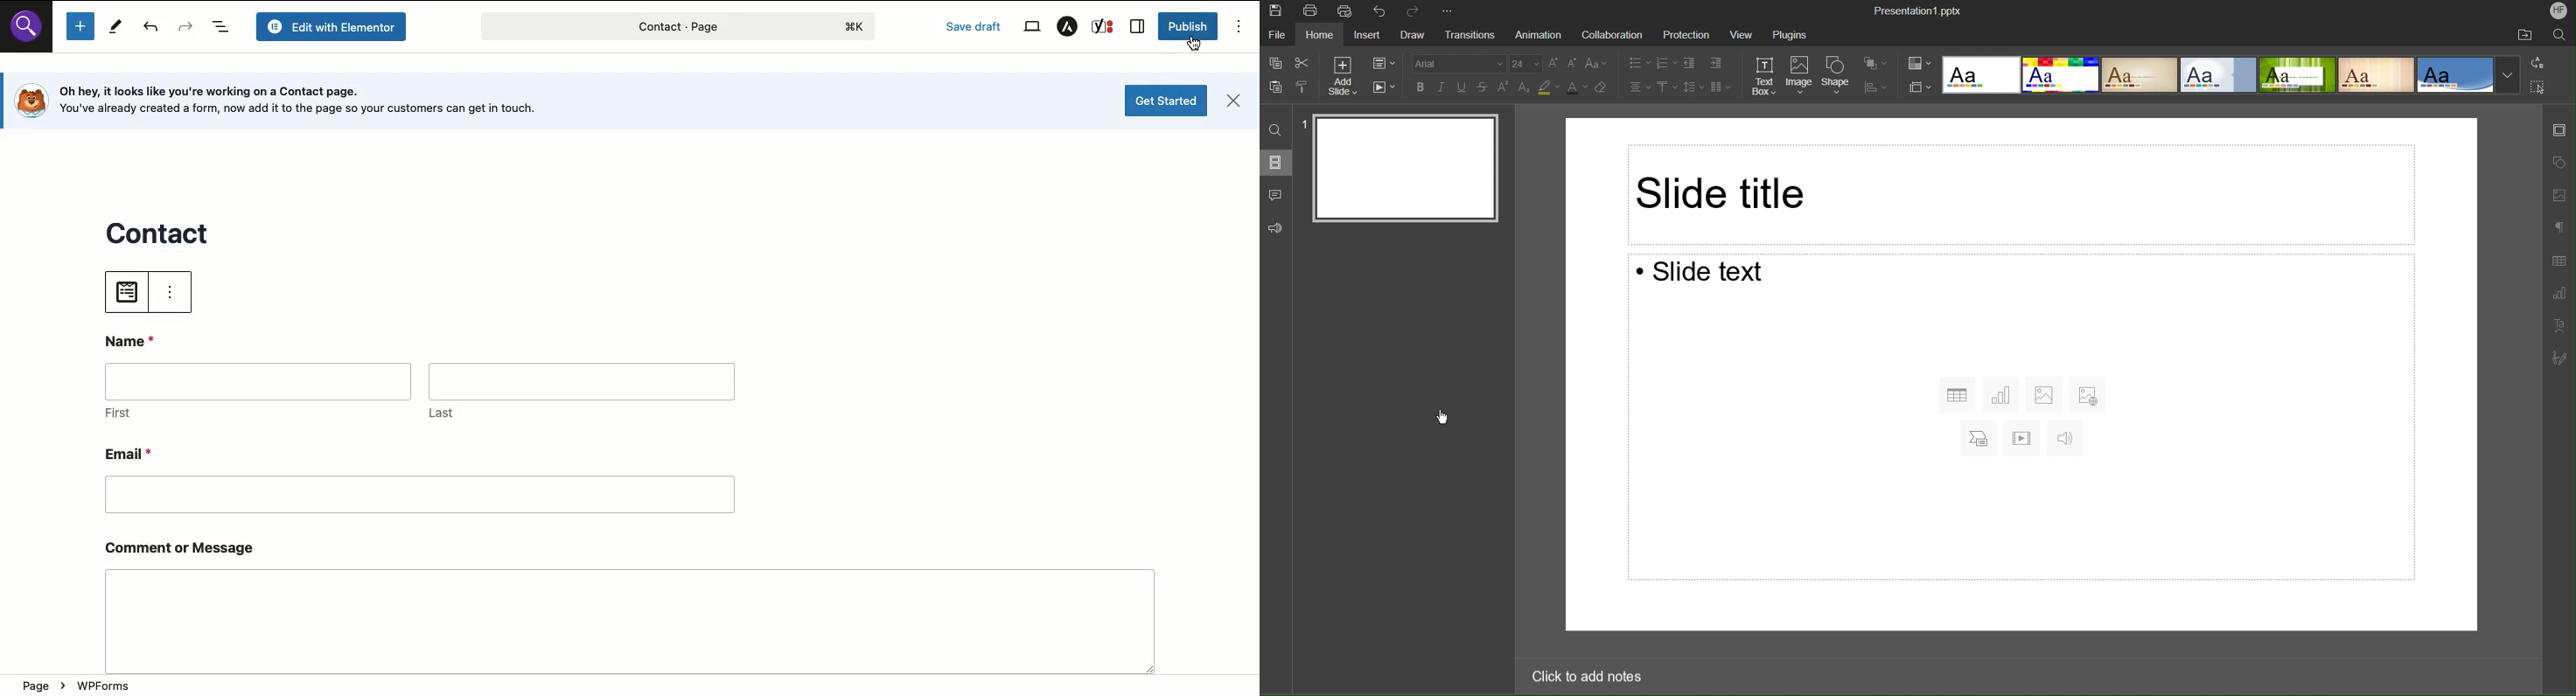 The height and width of the screenshot is (700, 2576). Describe the element at coordinates (618, 30) in the screenshot. I see `contact - page` at that location.